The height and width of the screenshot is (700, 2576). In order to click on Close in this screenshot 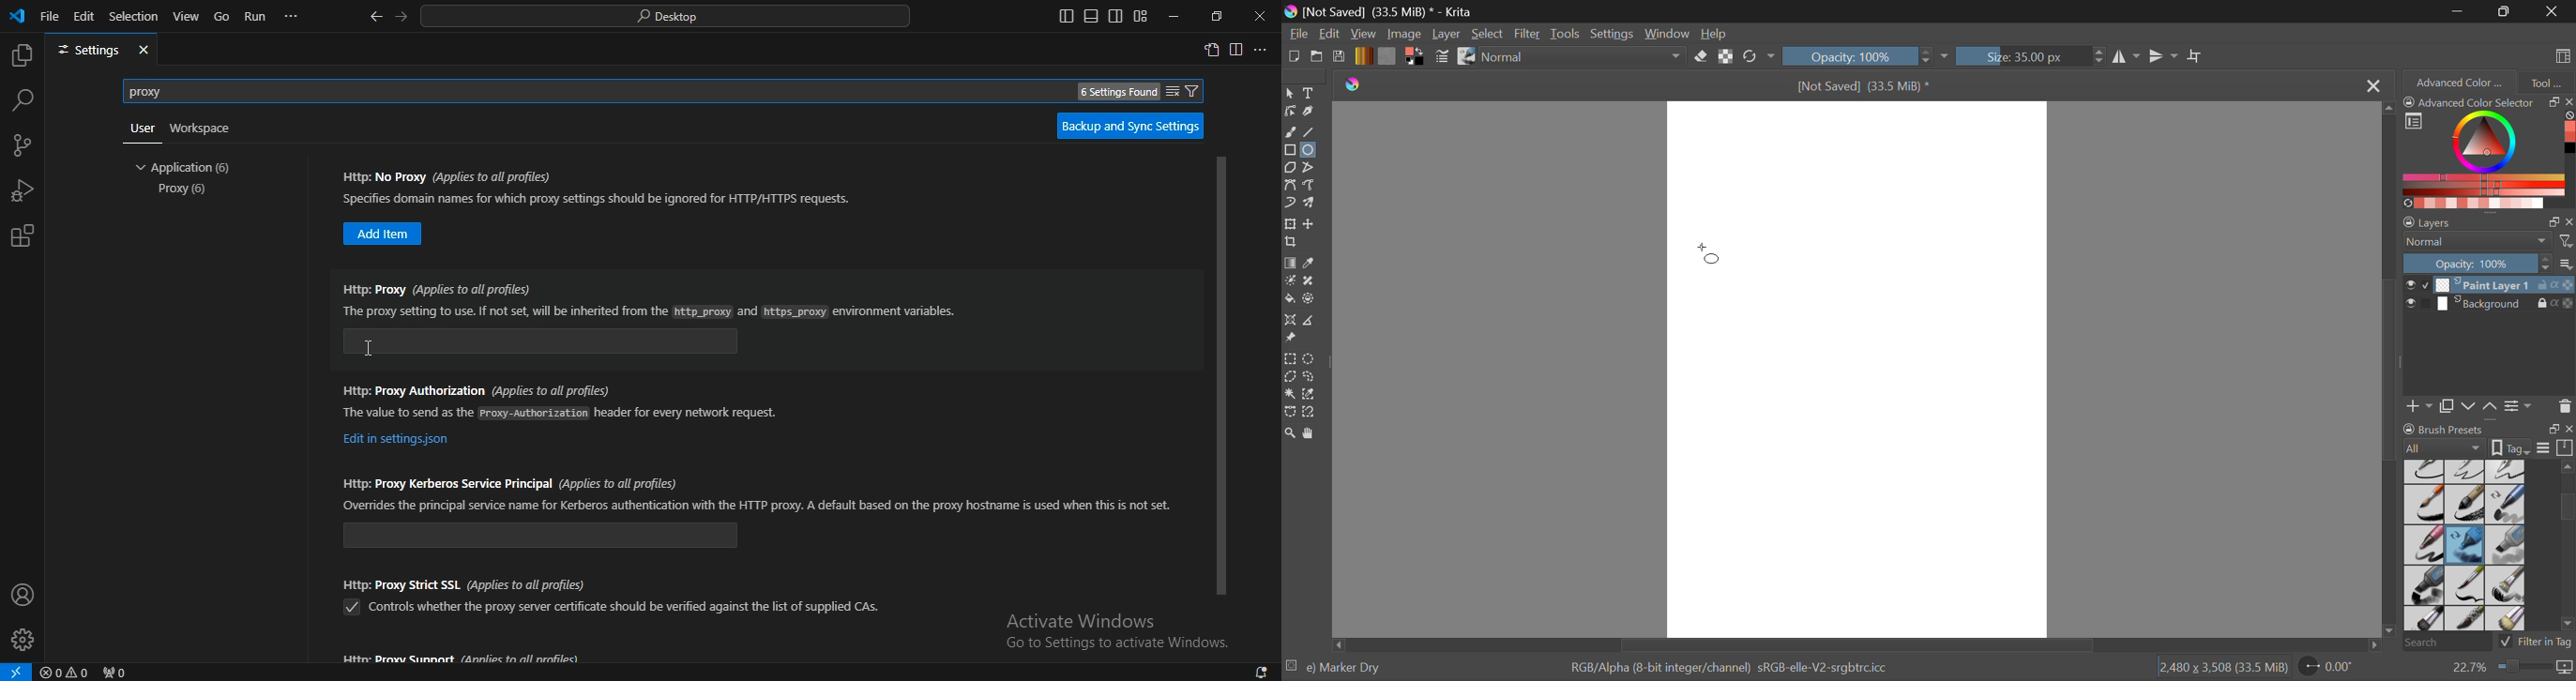, I will do `click(2553, 11)`.